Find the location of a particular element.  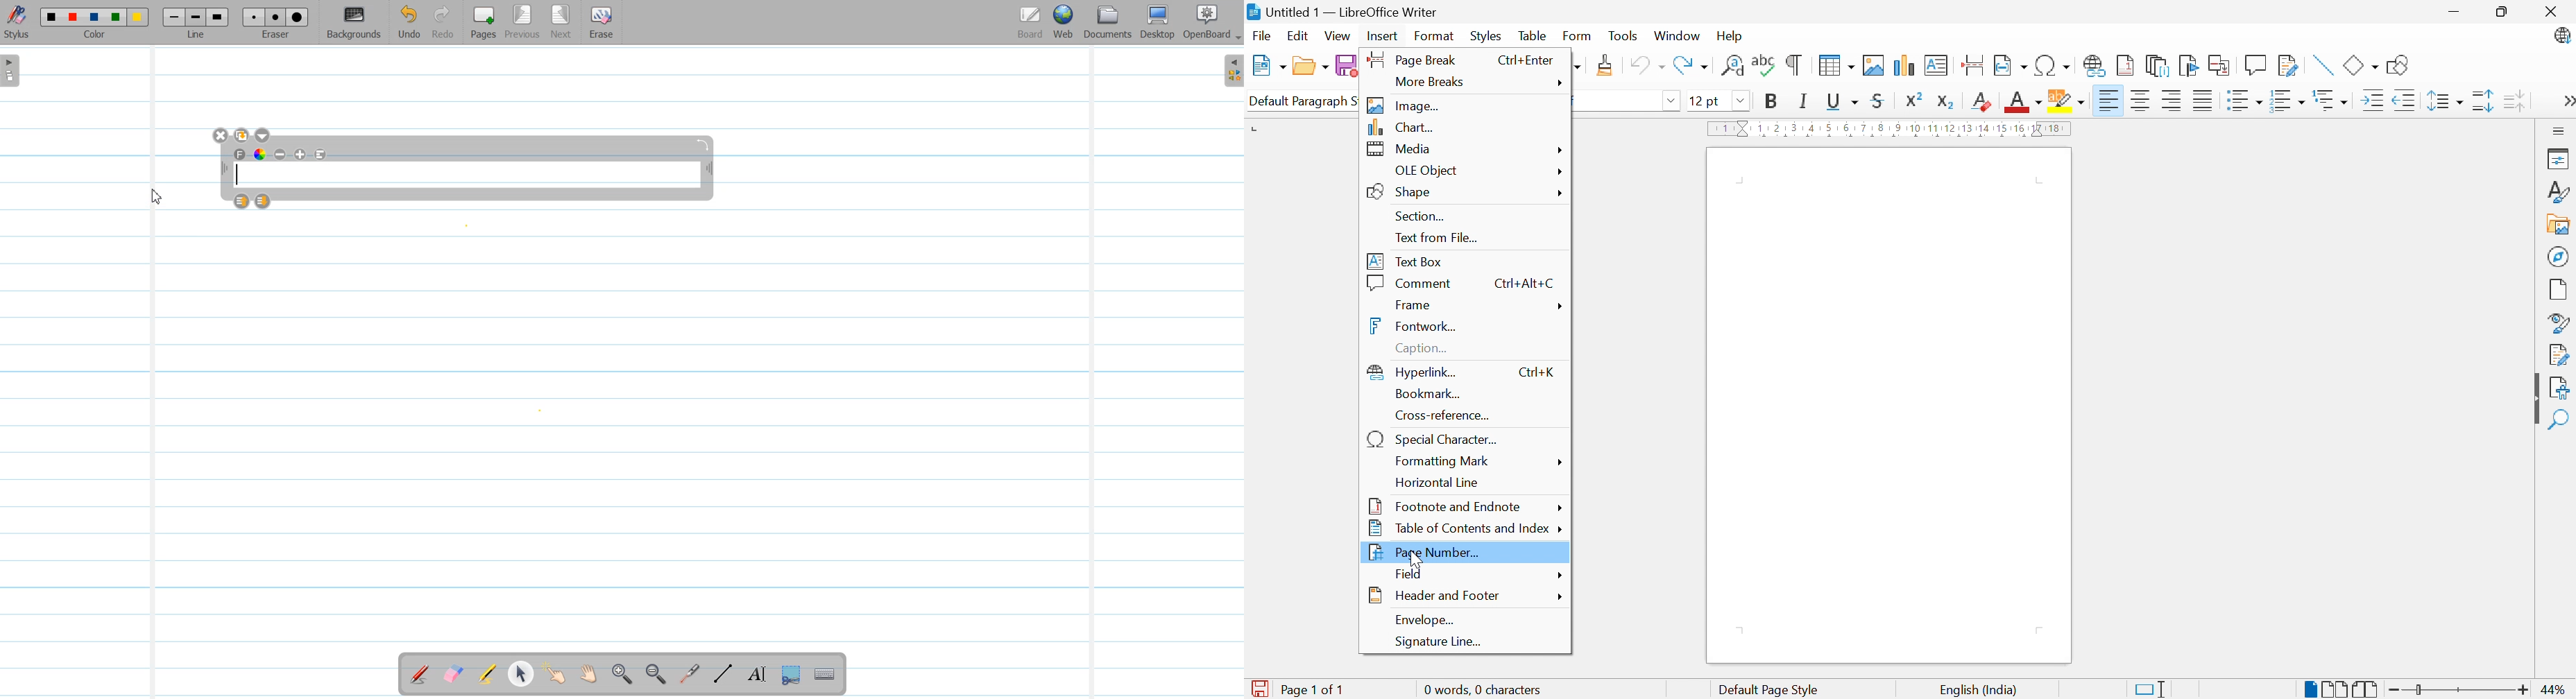

New is located at coordinates (1268, 64).